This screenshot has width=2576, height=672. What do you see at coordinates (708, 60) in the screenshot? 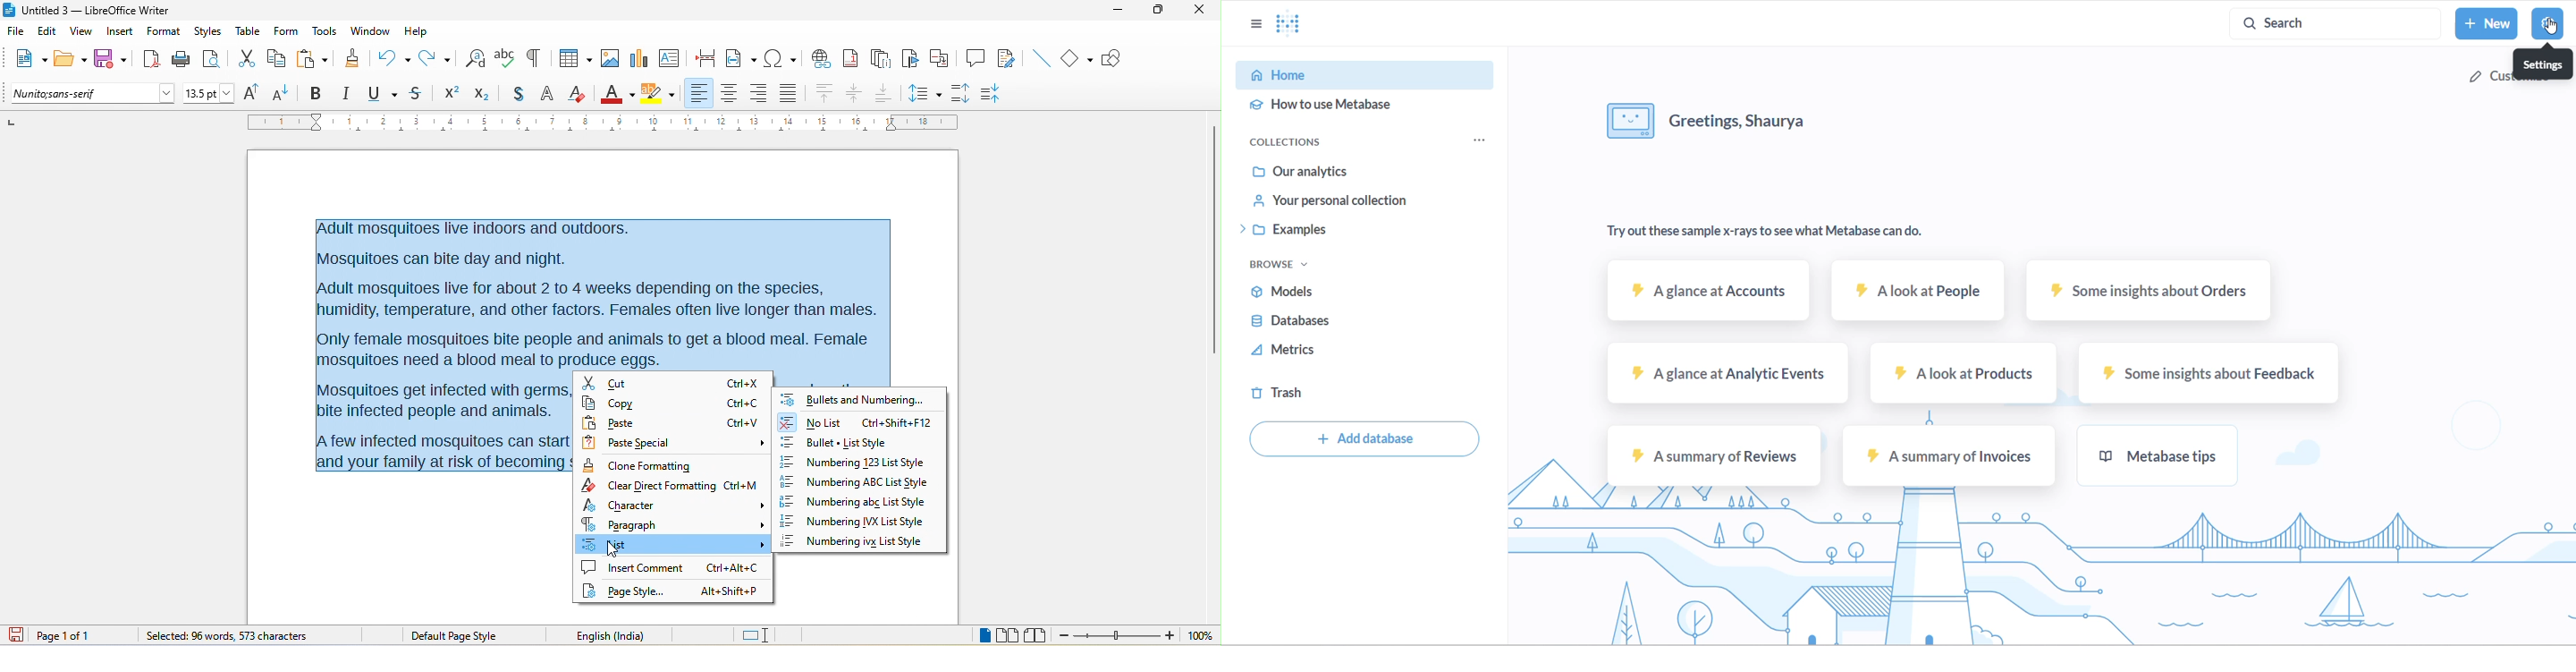
I see `page break` at bounding box center [708, 60].